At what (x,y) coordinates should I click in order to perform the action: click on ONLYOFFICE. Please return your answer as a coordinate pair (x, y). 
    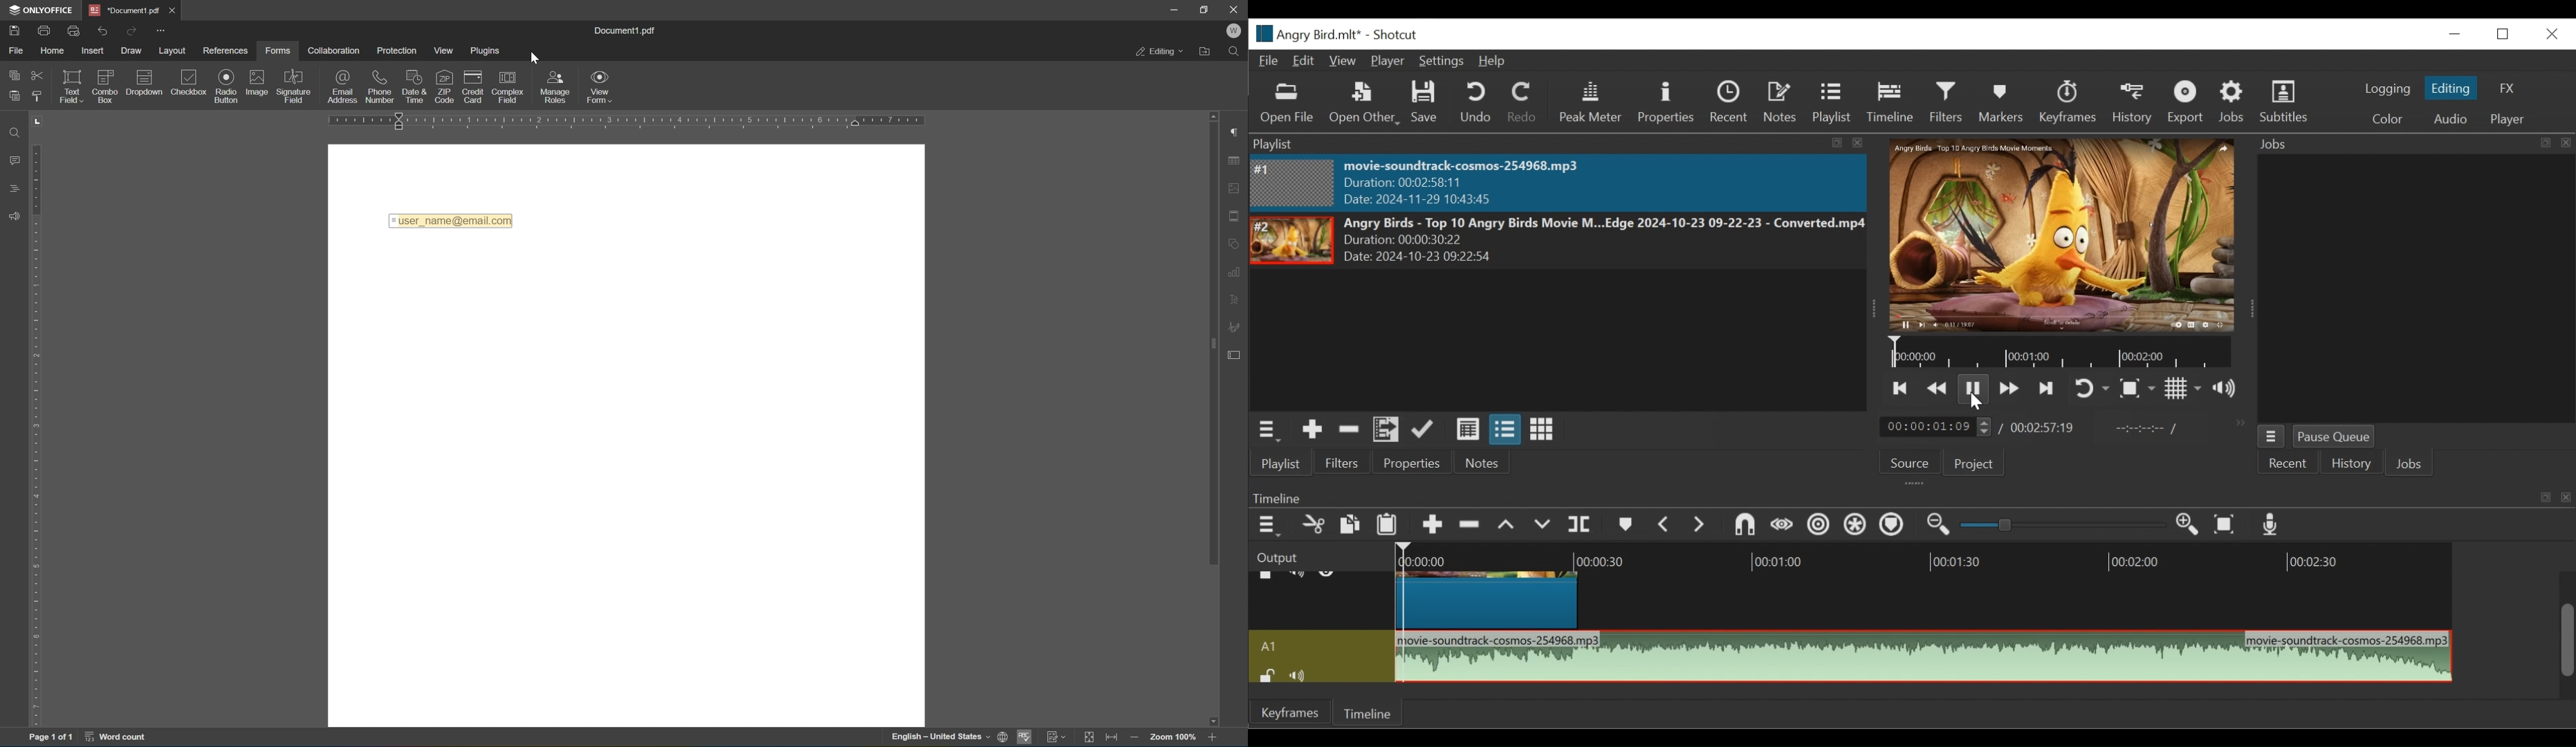
    Looking at the image, I should click on (39, 9).